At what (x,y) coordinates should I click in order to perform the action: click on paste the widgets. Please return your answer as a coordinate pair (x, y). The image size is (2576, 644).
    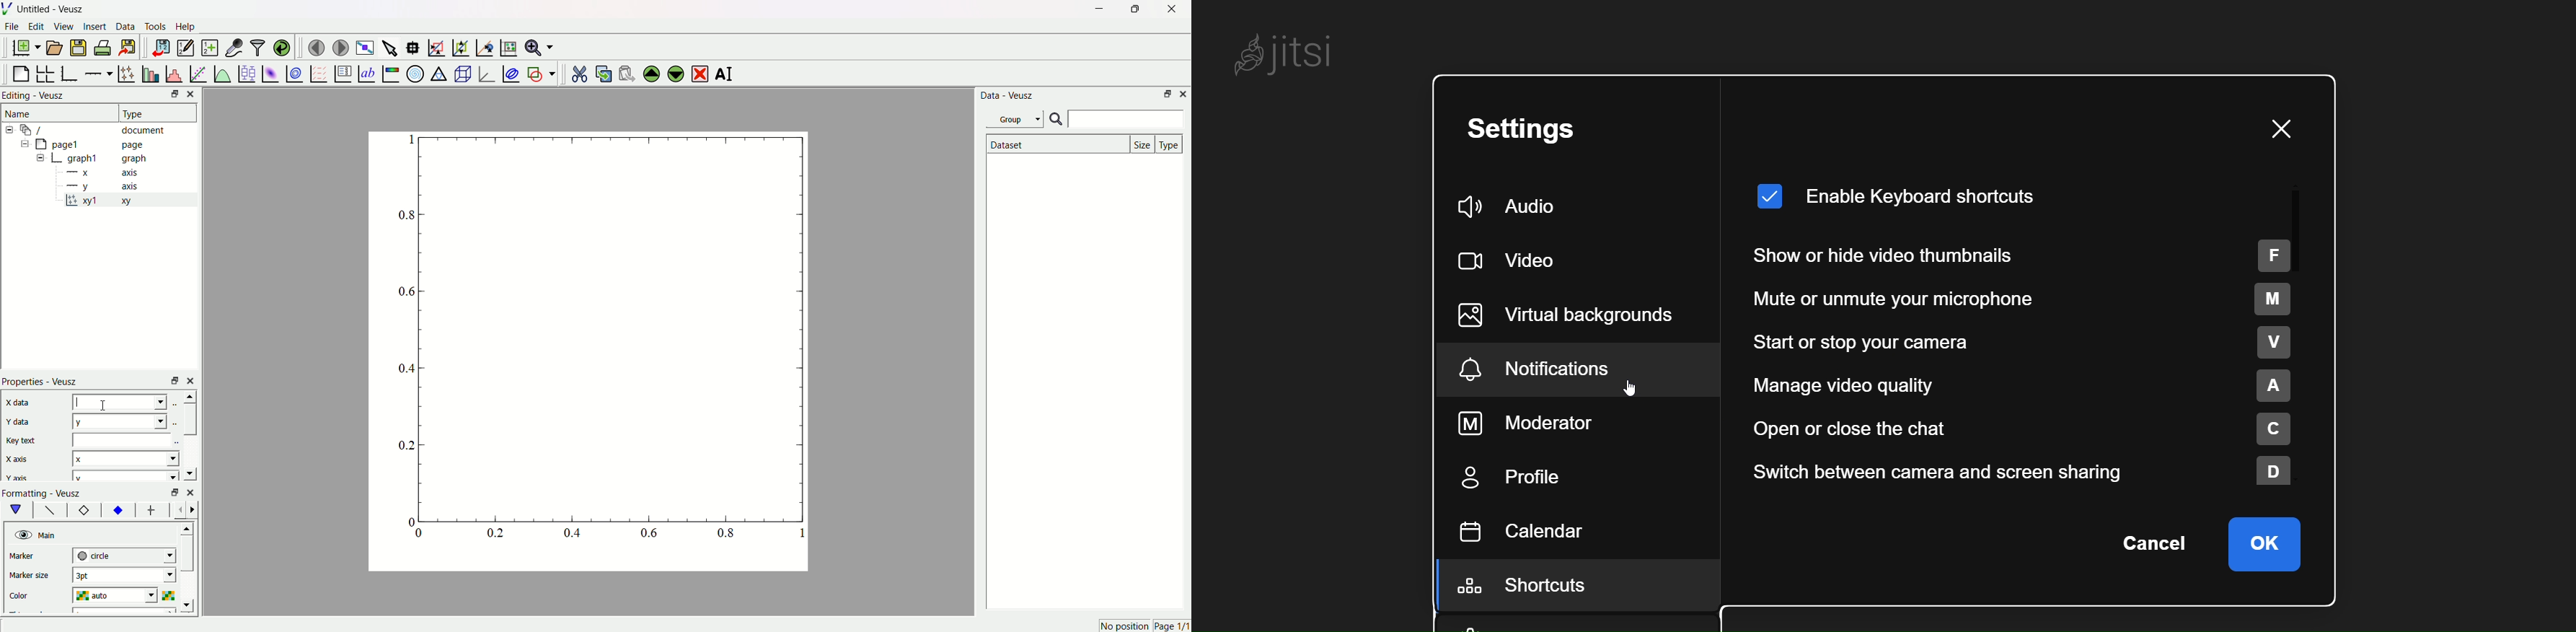
    Looking at the image, I should click on (627, 72).